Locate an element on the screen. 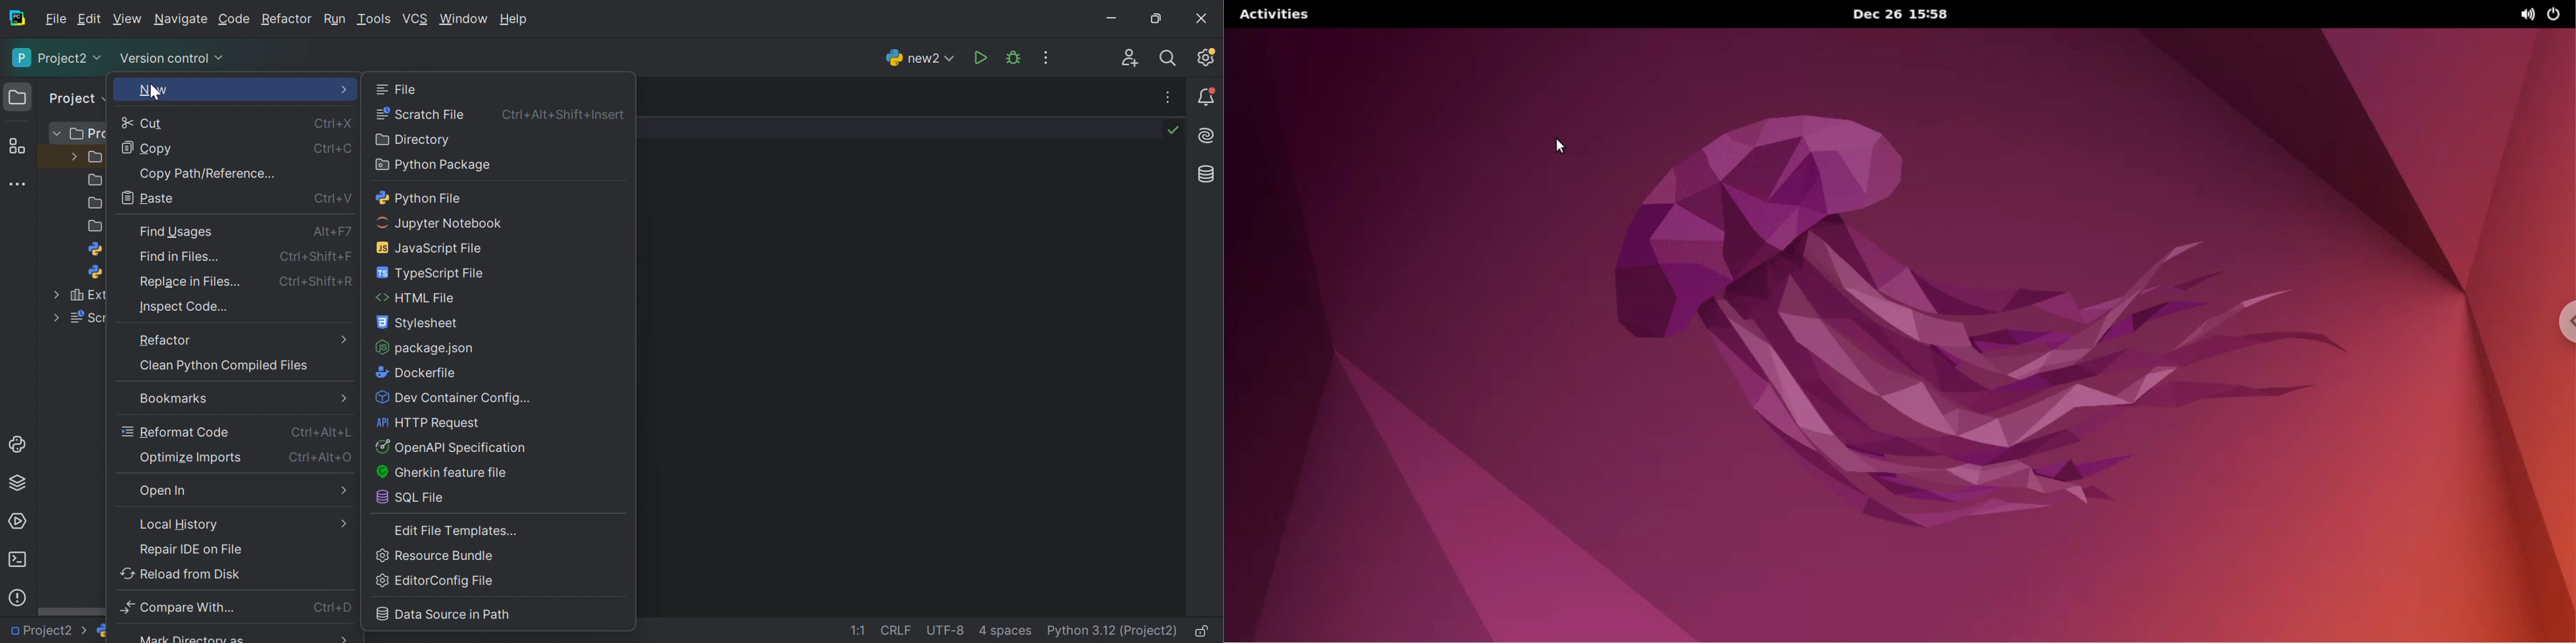  Database is located at coordinates (1205, 174).